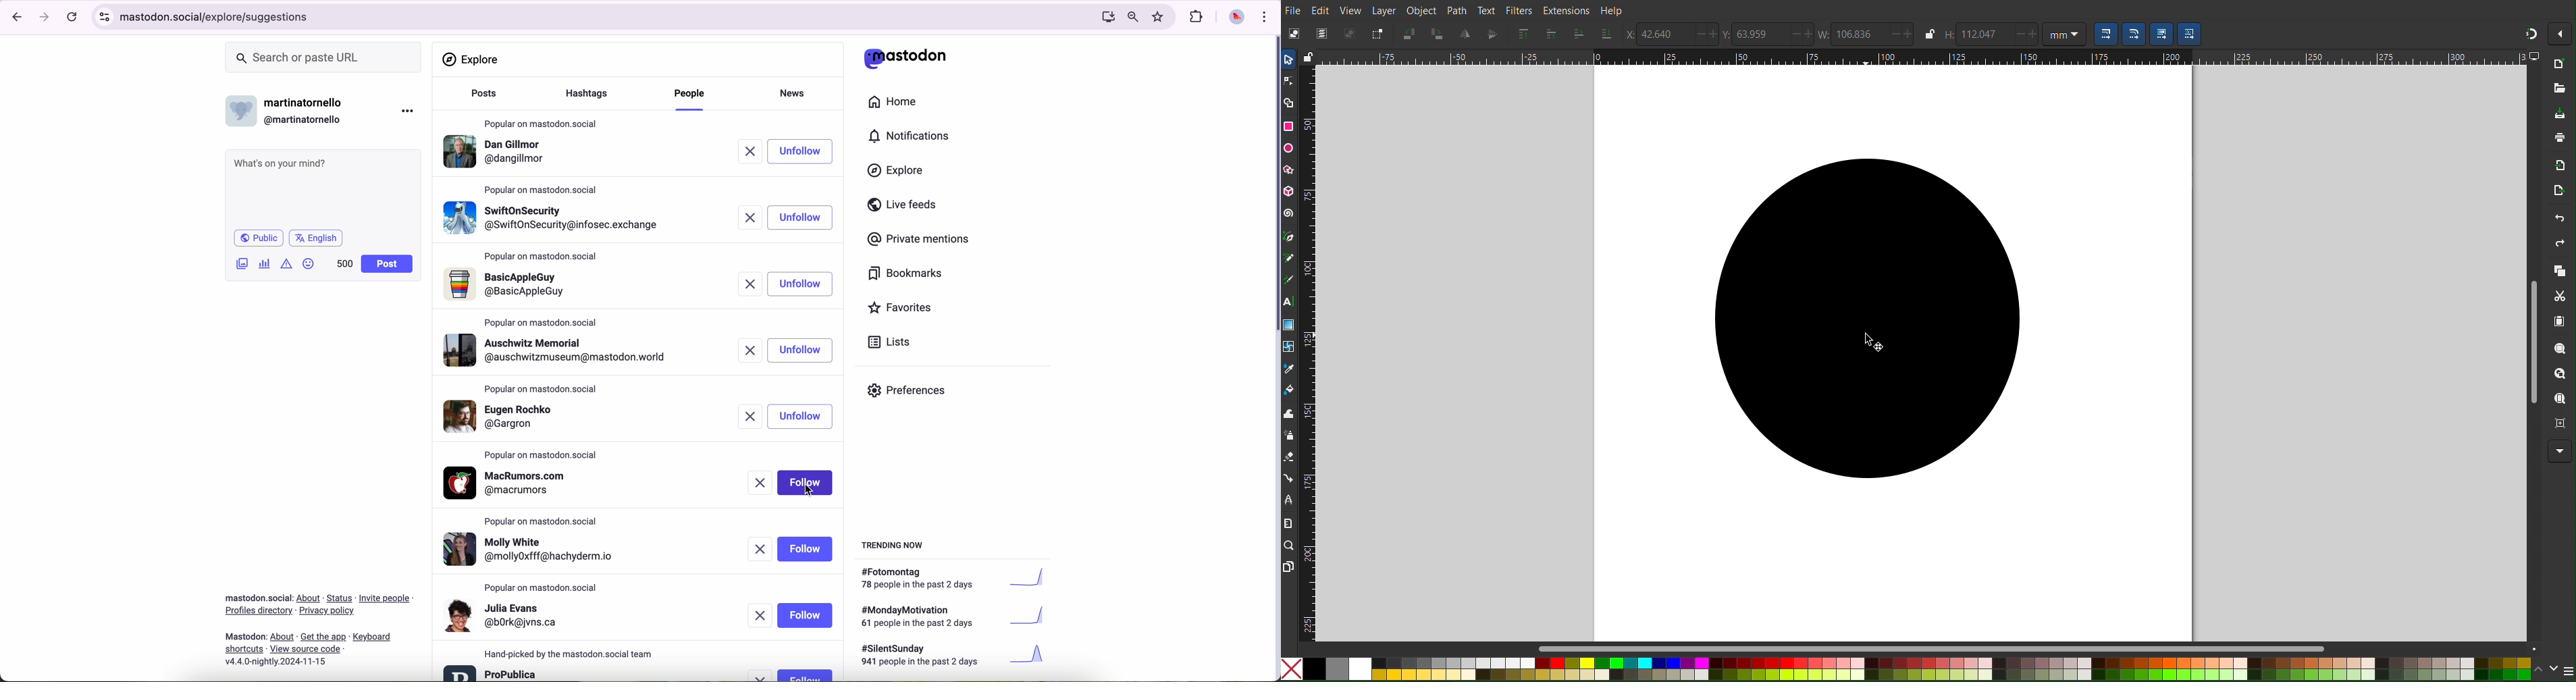  What do you see at coordinates (757, 151) in the screenshot?
I see `remove` at bounding box center [757, 151].